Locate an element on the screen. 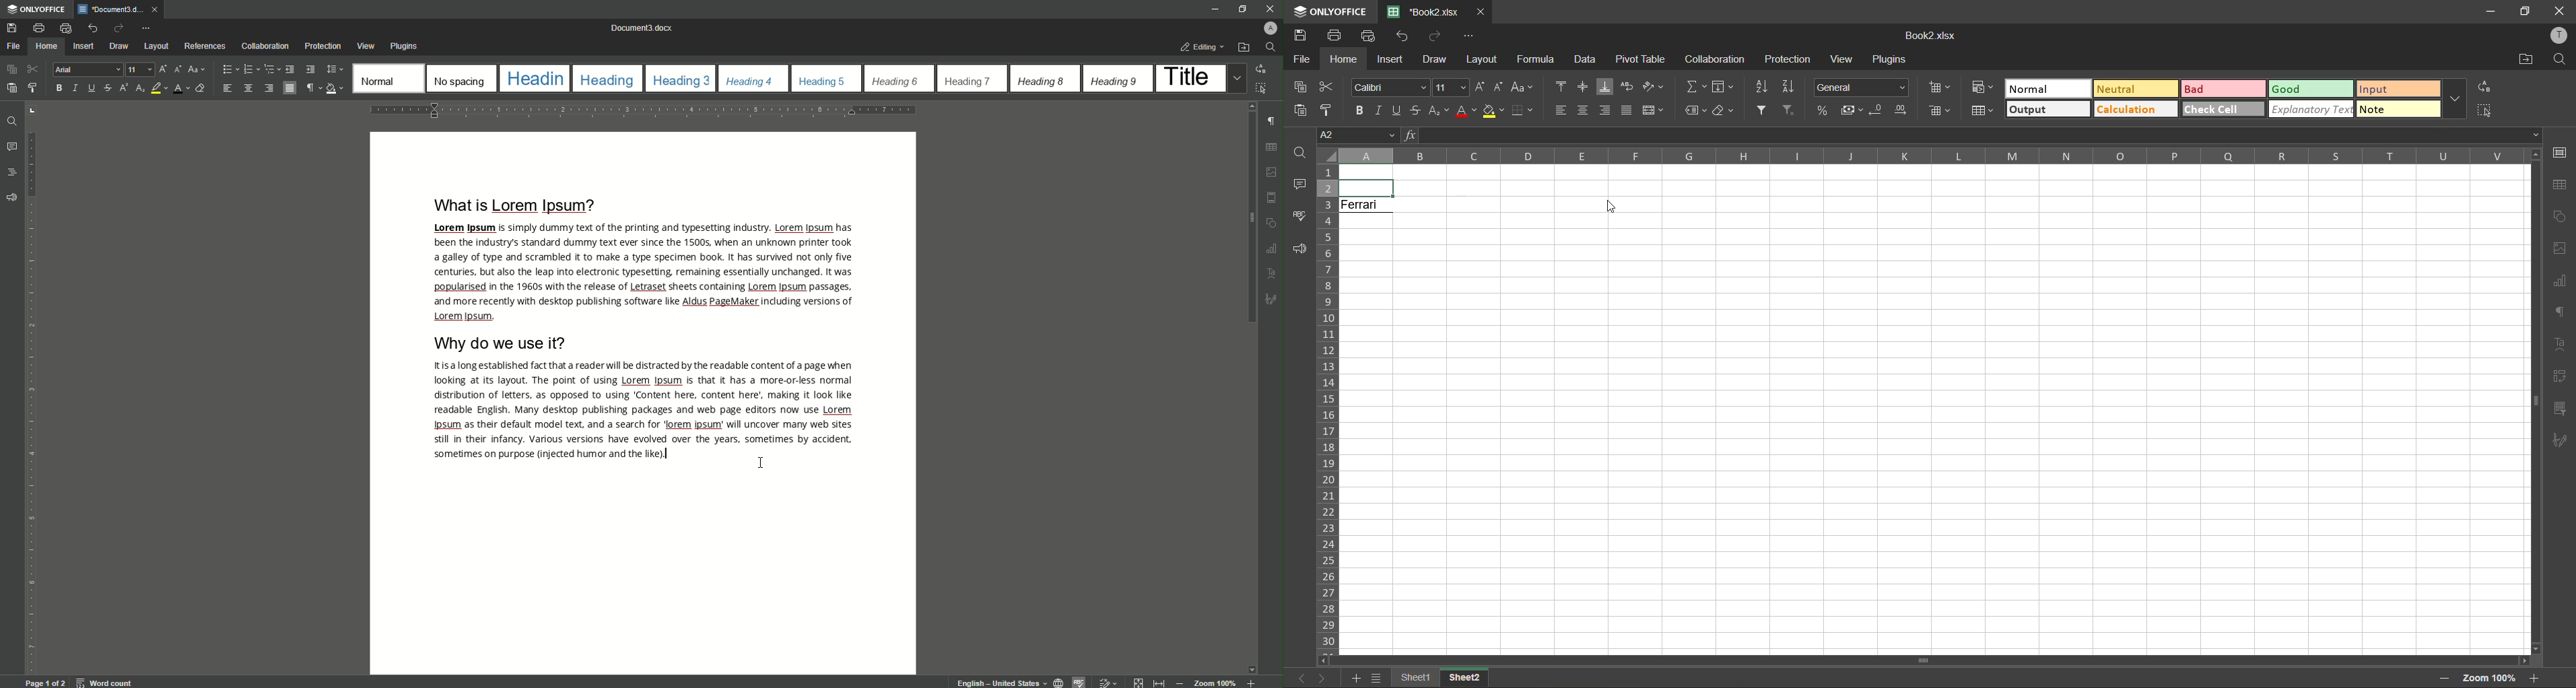  number format is located at coordinates (1860, 86).